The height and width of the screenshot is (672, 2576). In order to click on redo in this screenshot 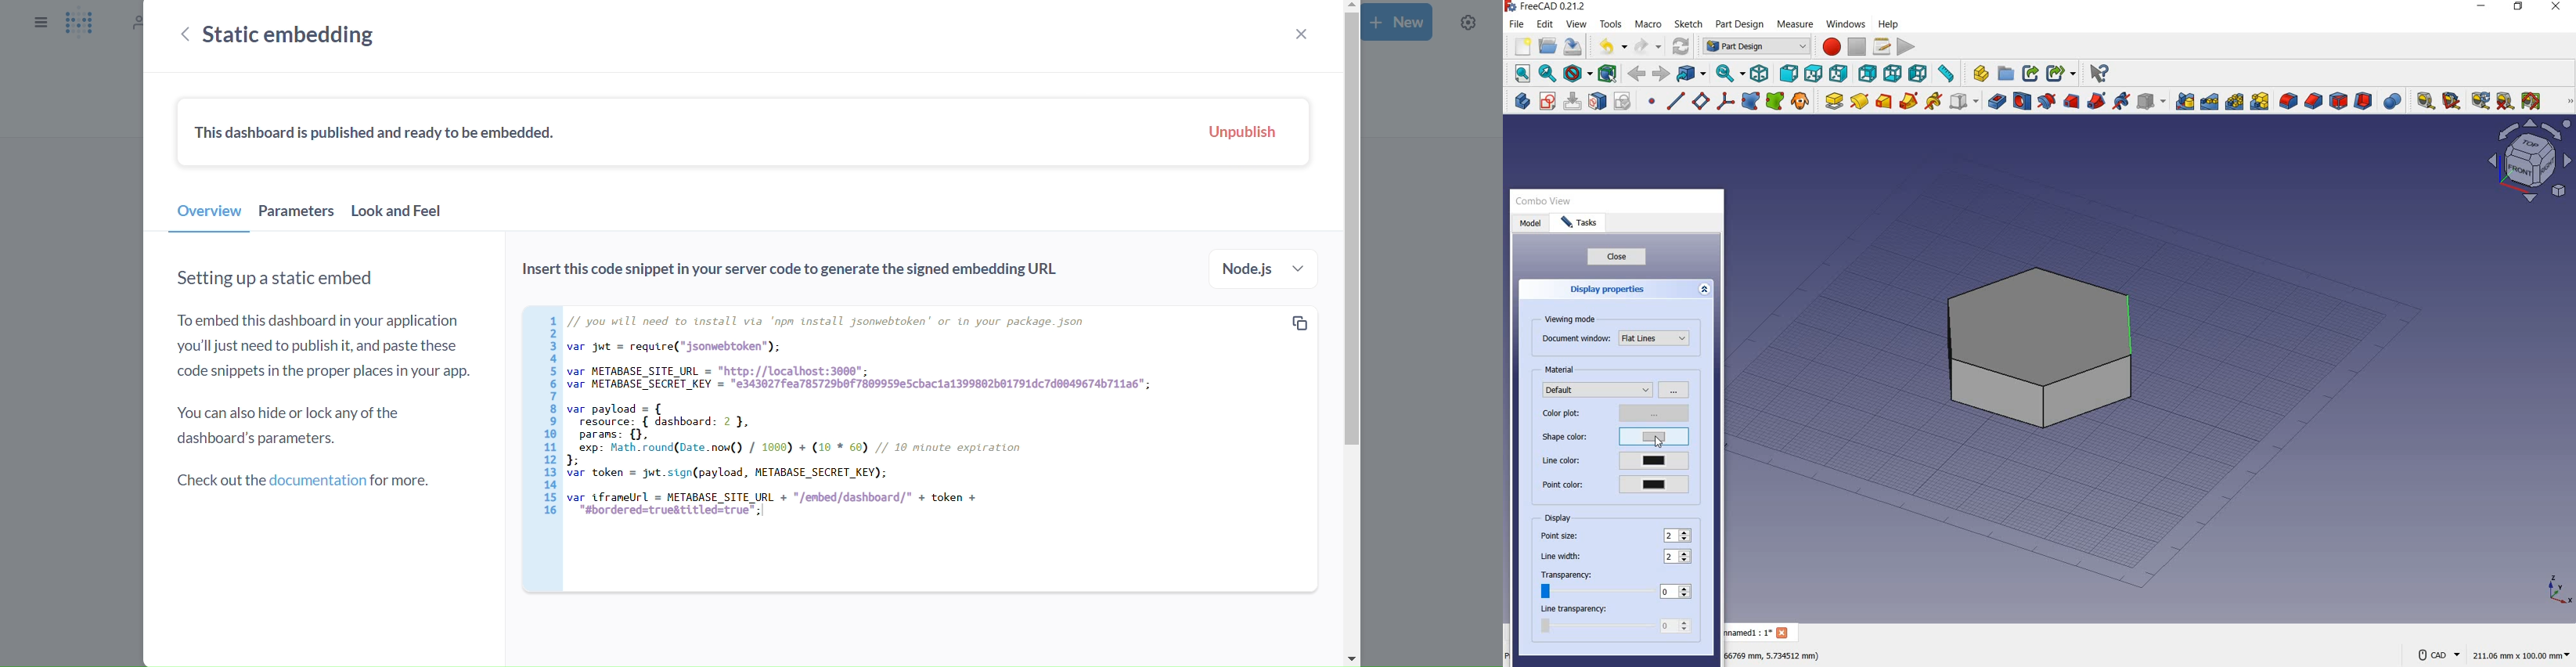, I will do `click(1648, 46)`.